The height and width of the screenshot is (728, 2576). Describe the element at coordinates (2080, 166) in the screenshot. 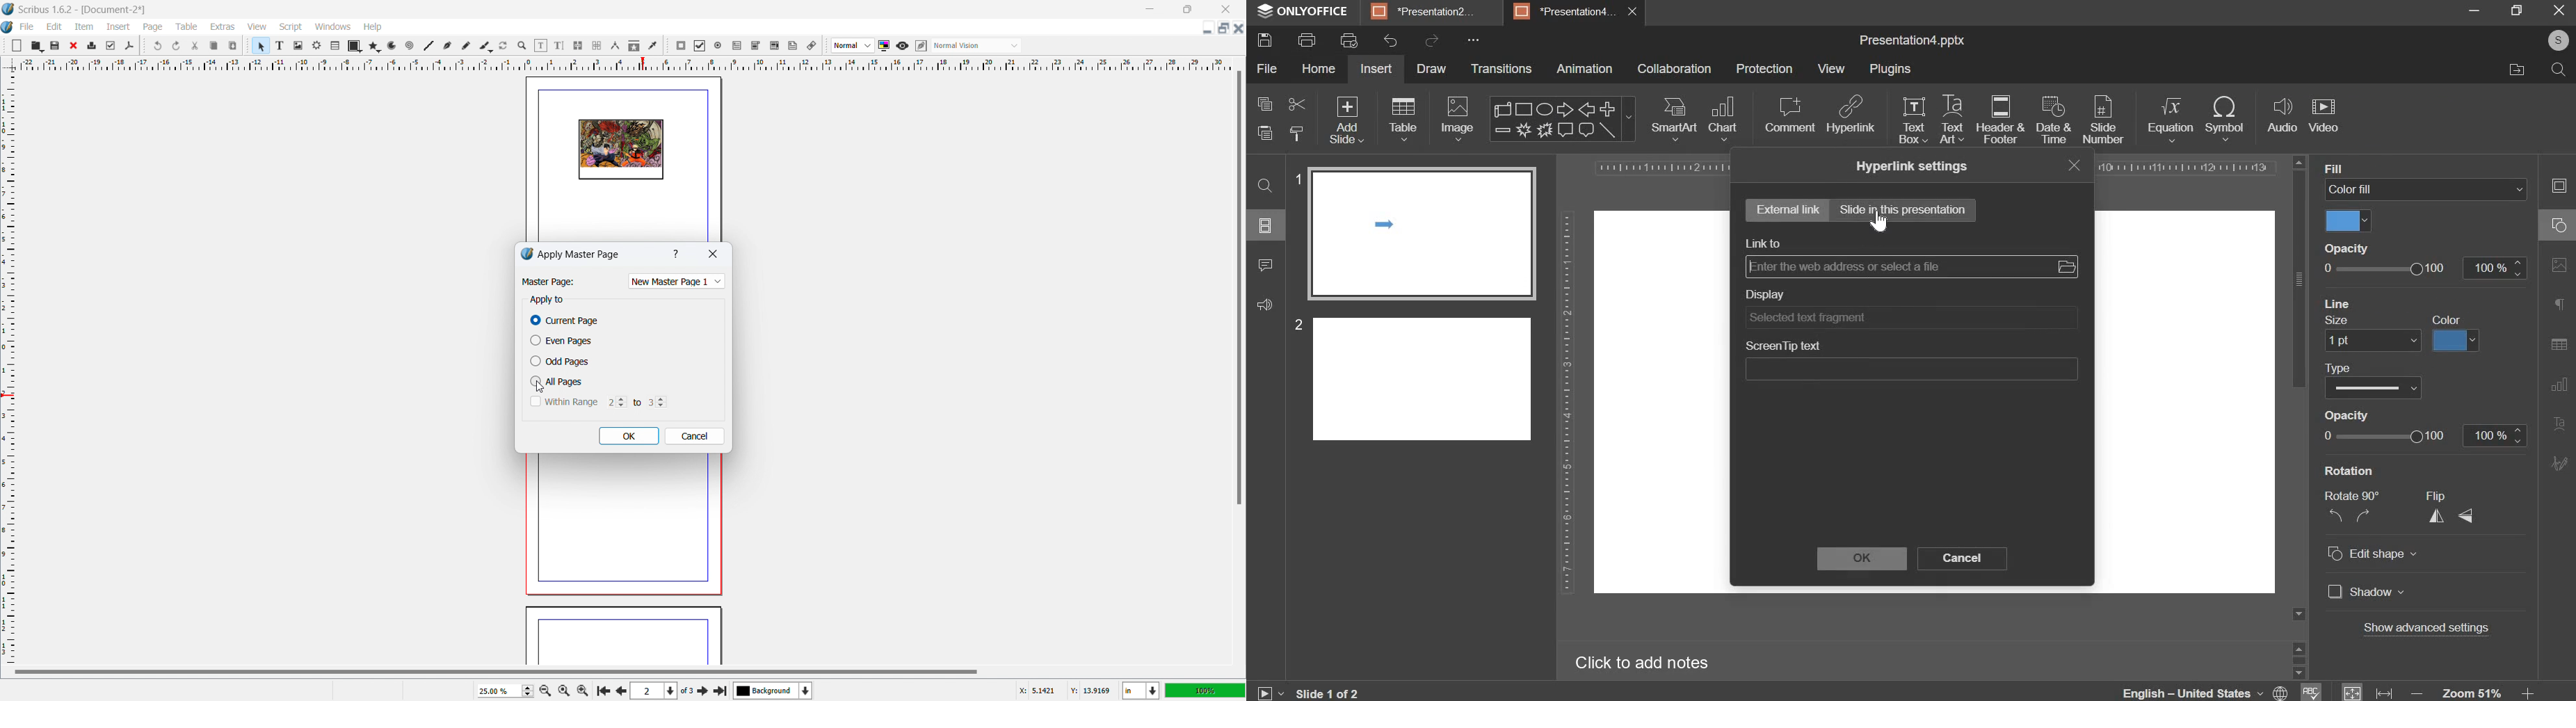

I see `close` at that location.